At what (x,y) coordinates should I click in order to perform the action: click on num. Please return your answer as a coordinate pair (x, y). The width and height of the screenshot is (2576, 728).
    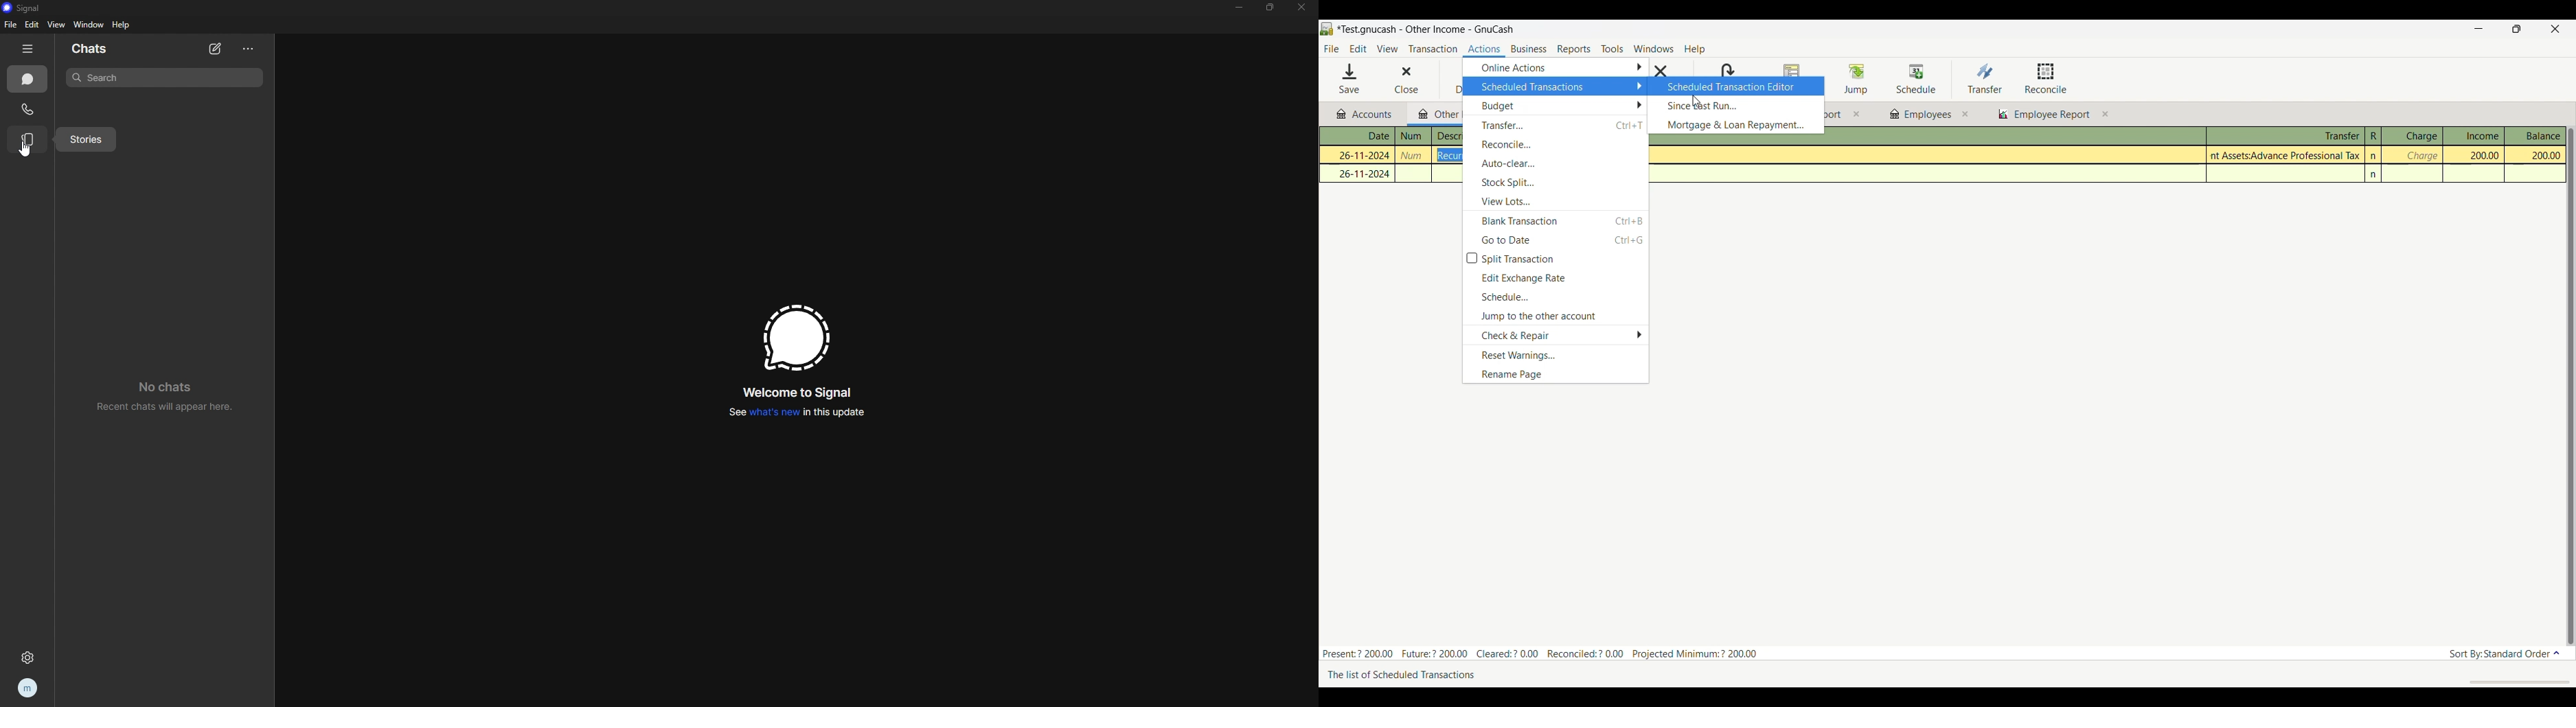
    Looking at the image, I should click on (1414, 156).